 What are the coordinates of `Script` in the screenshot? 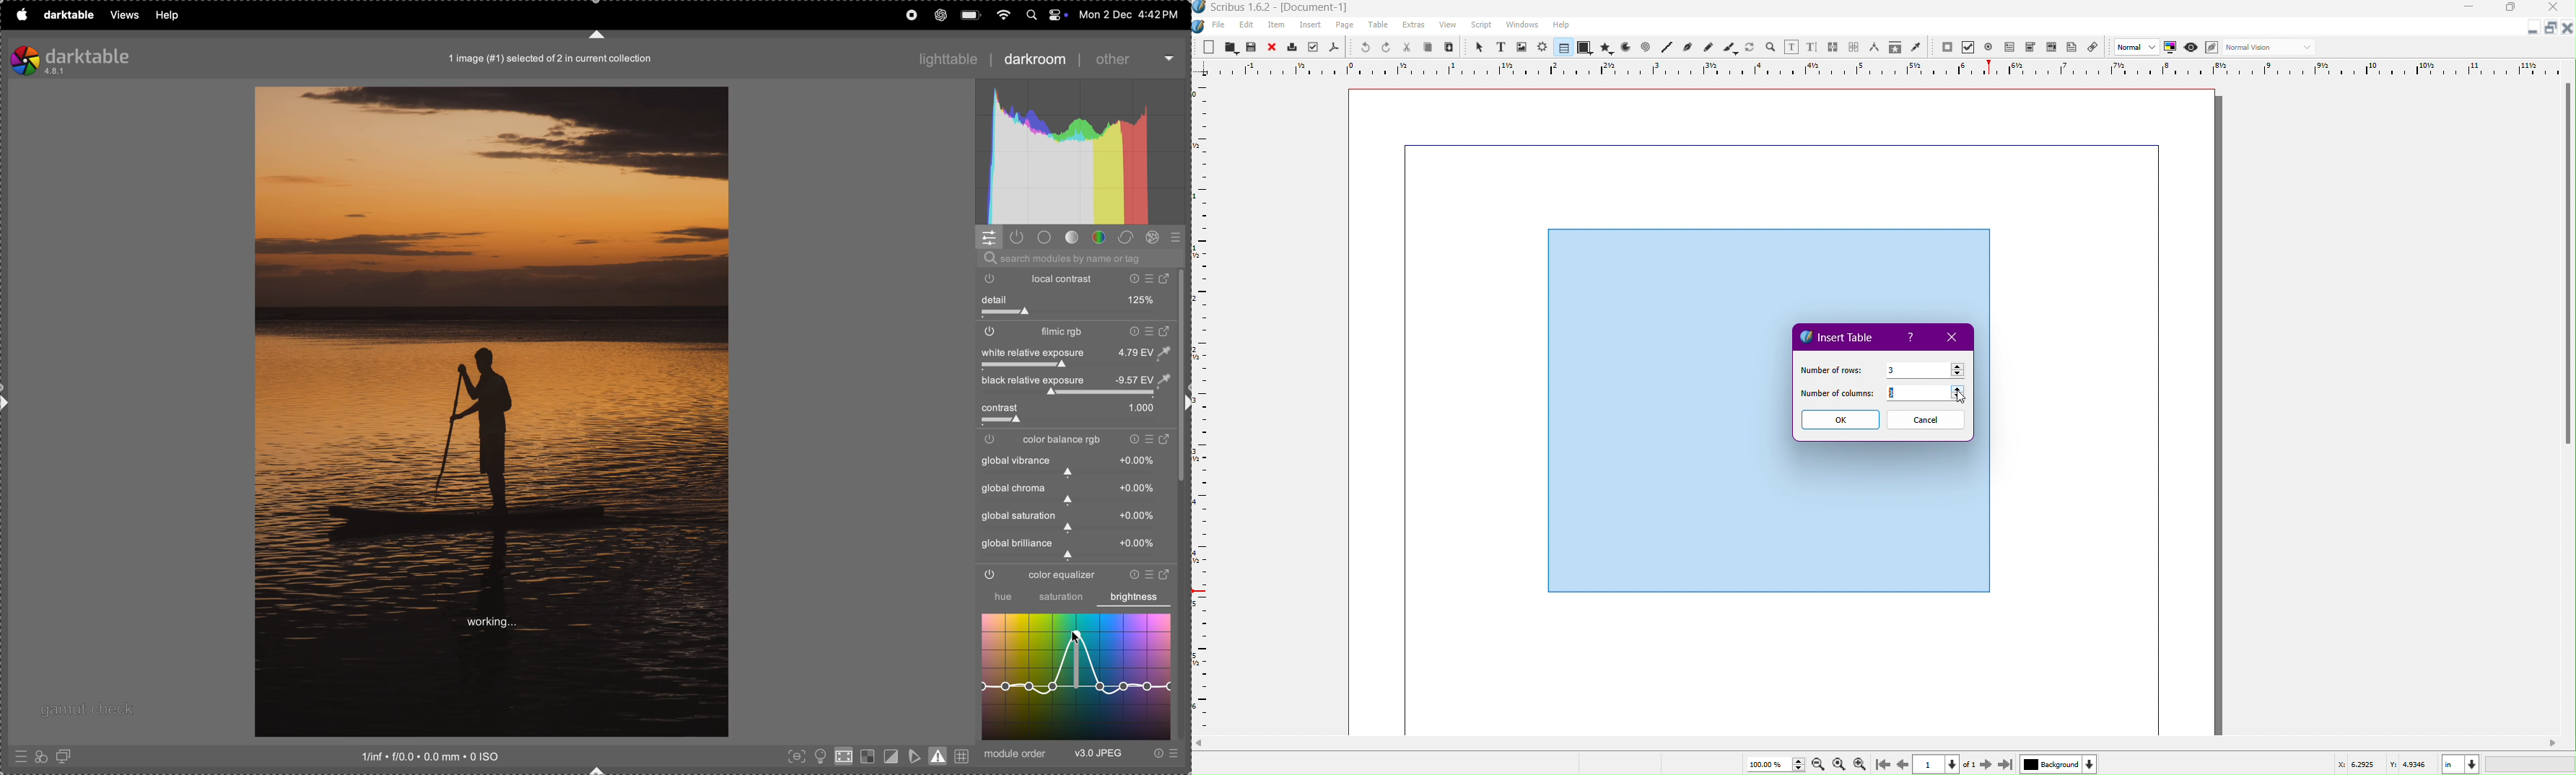 It's located at (1481, 25).